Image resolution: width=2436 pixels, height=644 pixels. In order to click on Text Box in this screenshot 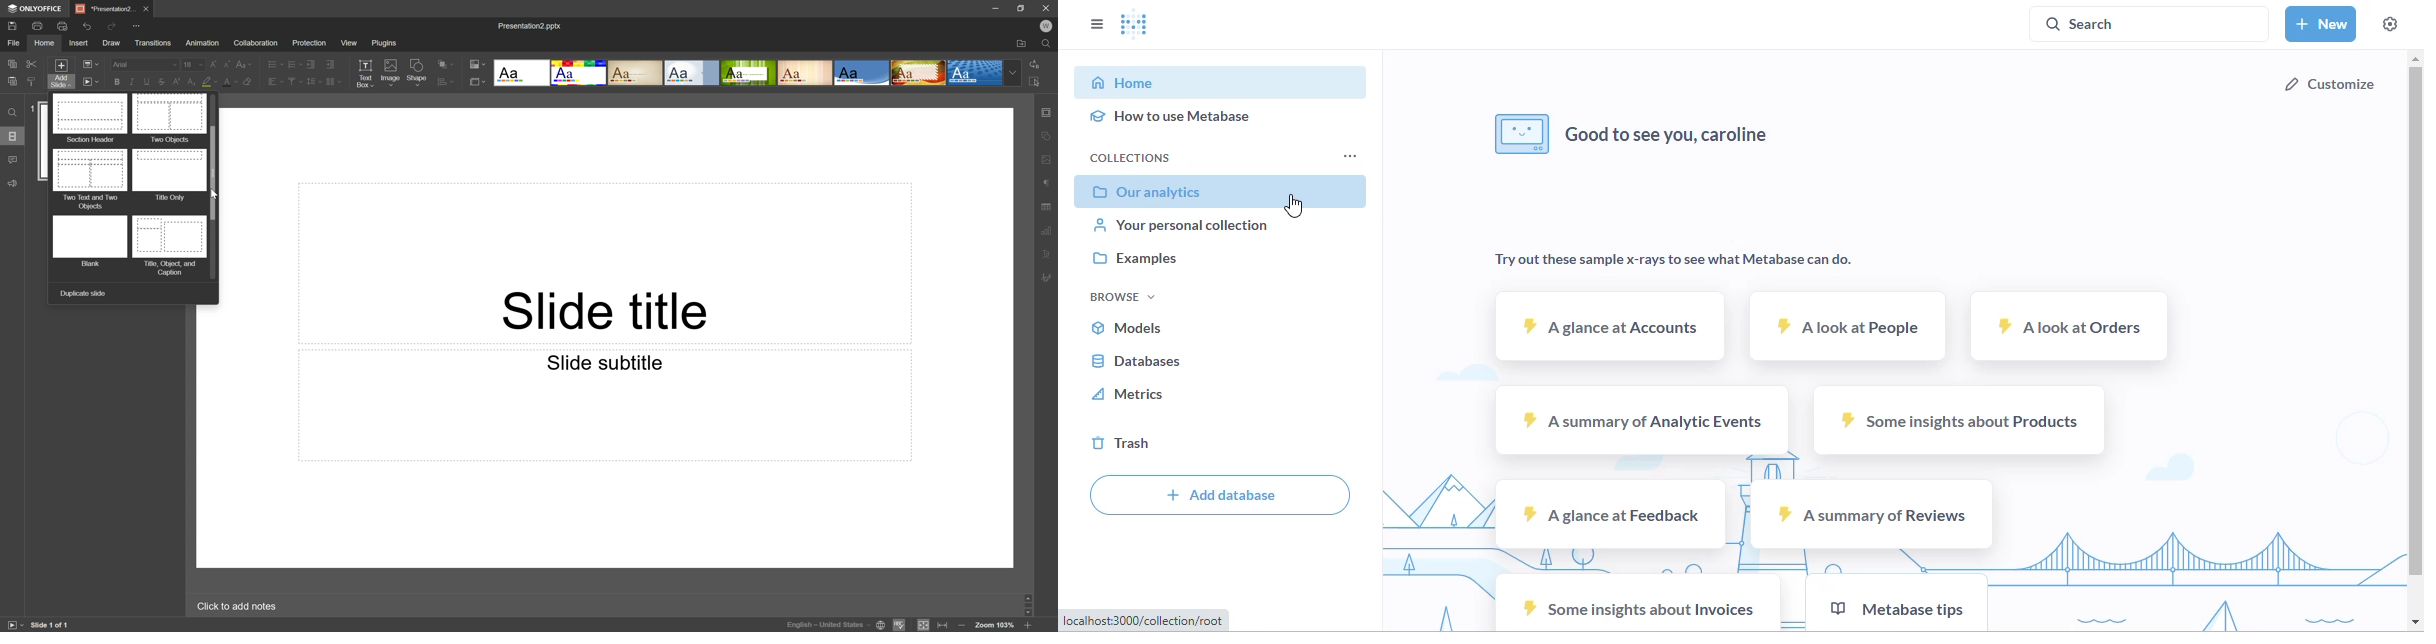, I will do `click(367, 72)`.